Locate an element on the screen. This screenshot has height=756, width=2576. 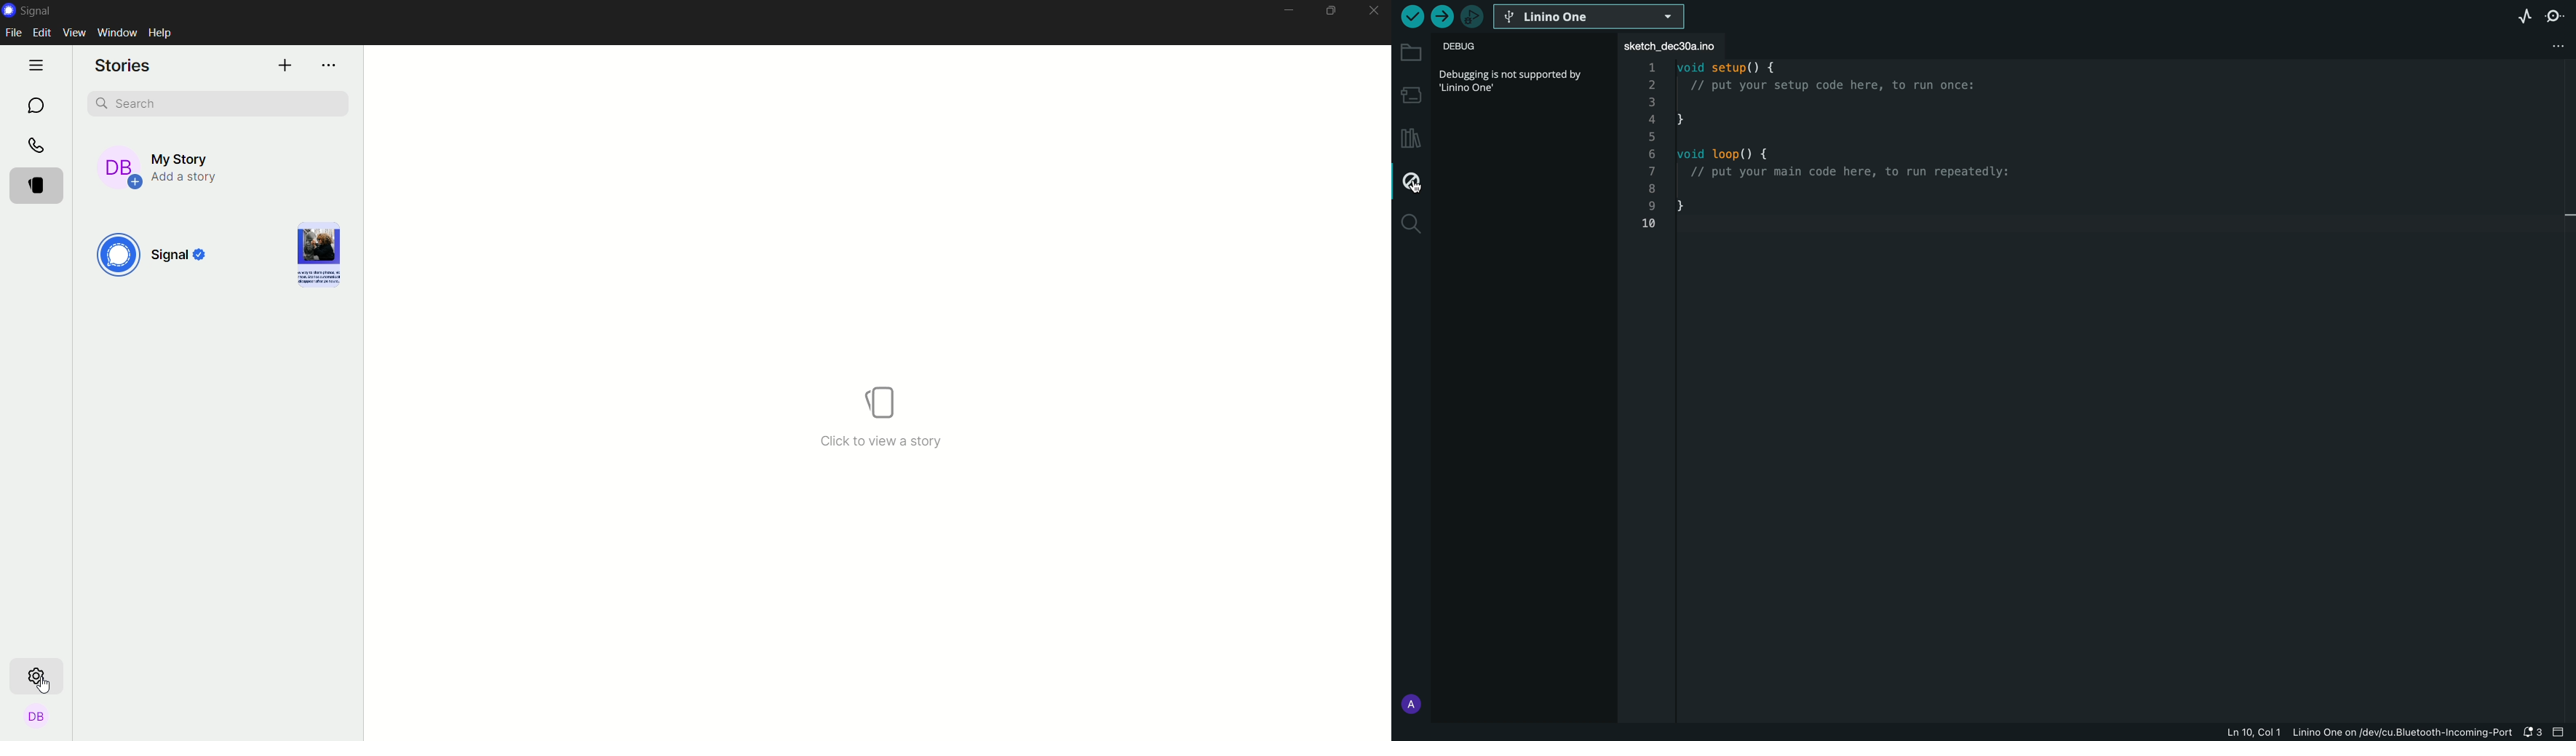
edit is located at coordinates (44, 34).